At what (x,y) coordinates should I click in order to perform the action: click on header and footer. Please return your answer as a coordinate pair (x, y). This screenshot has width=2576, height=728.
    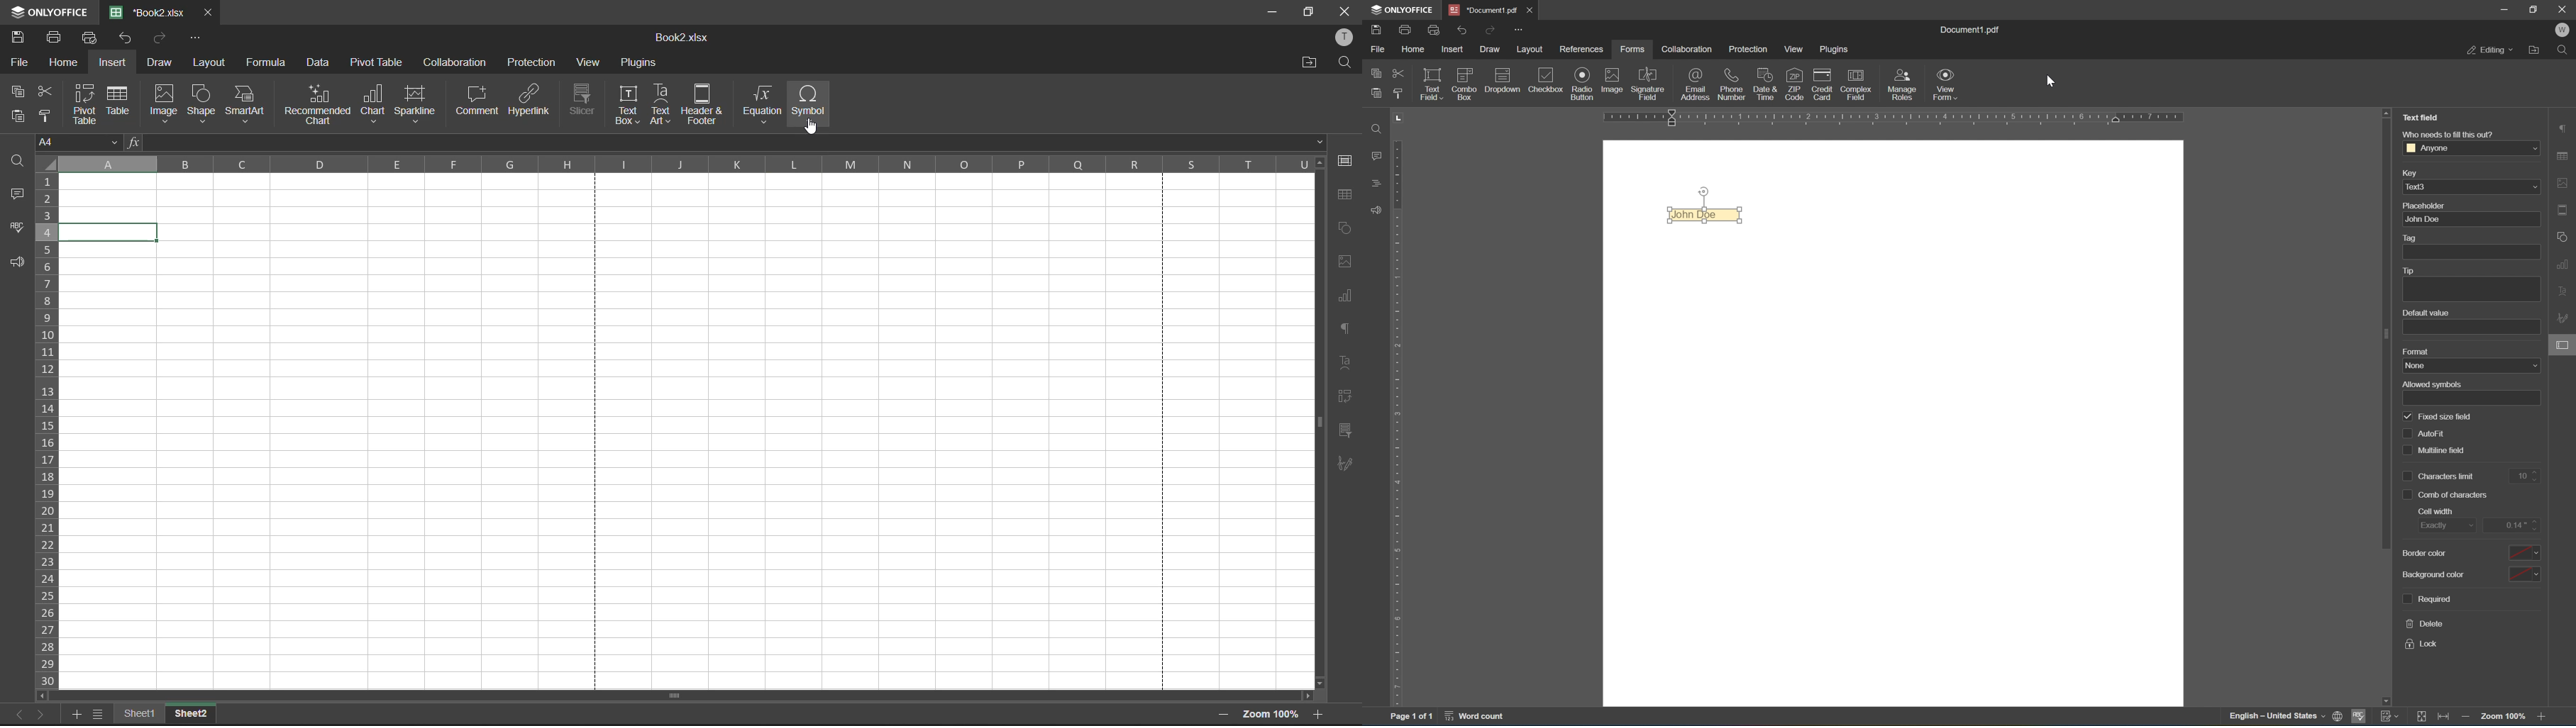
    Looking at the image, I should click on (705, 105).